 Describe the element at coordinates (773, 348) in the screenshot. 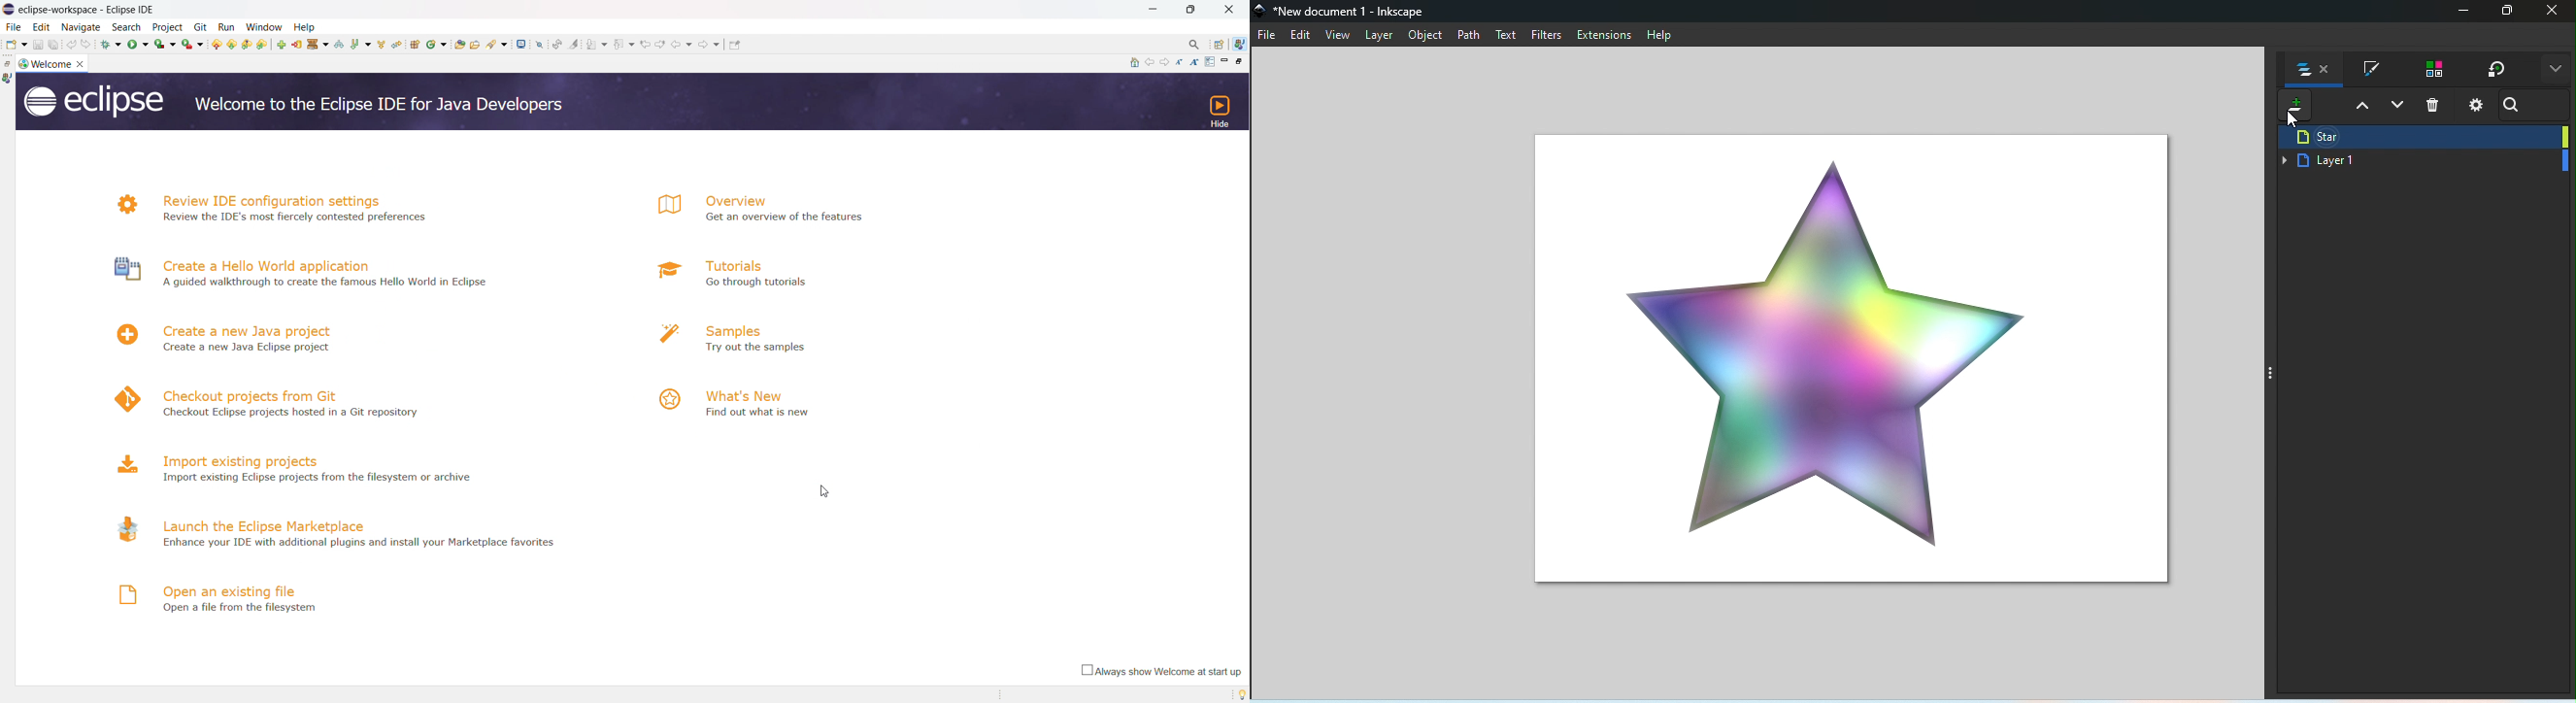

I see `Try out the samples` at that location.